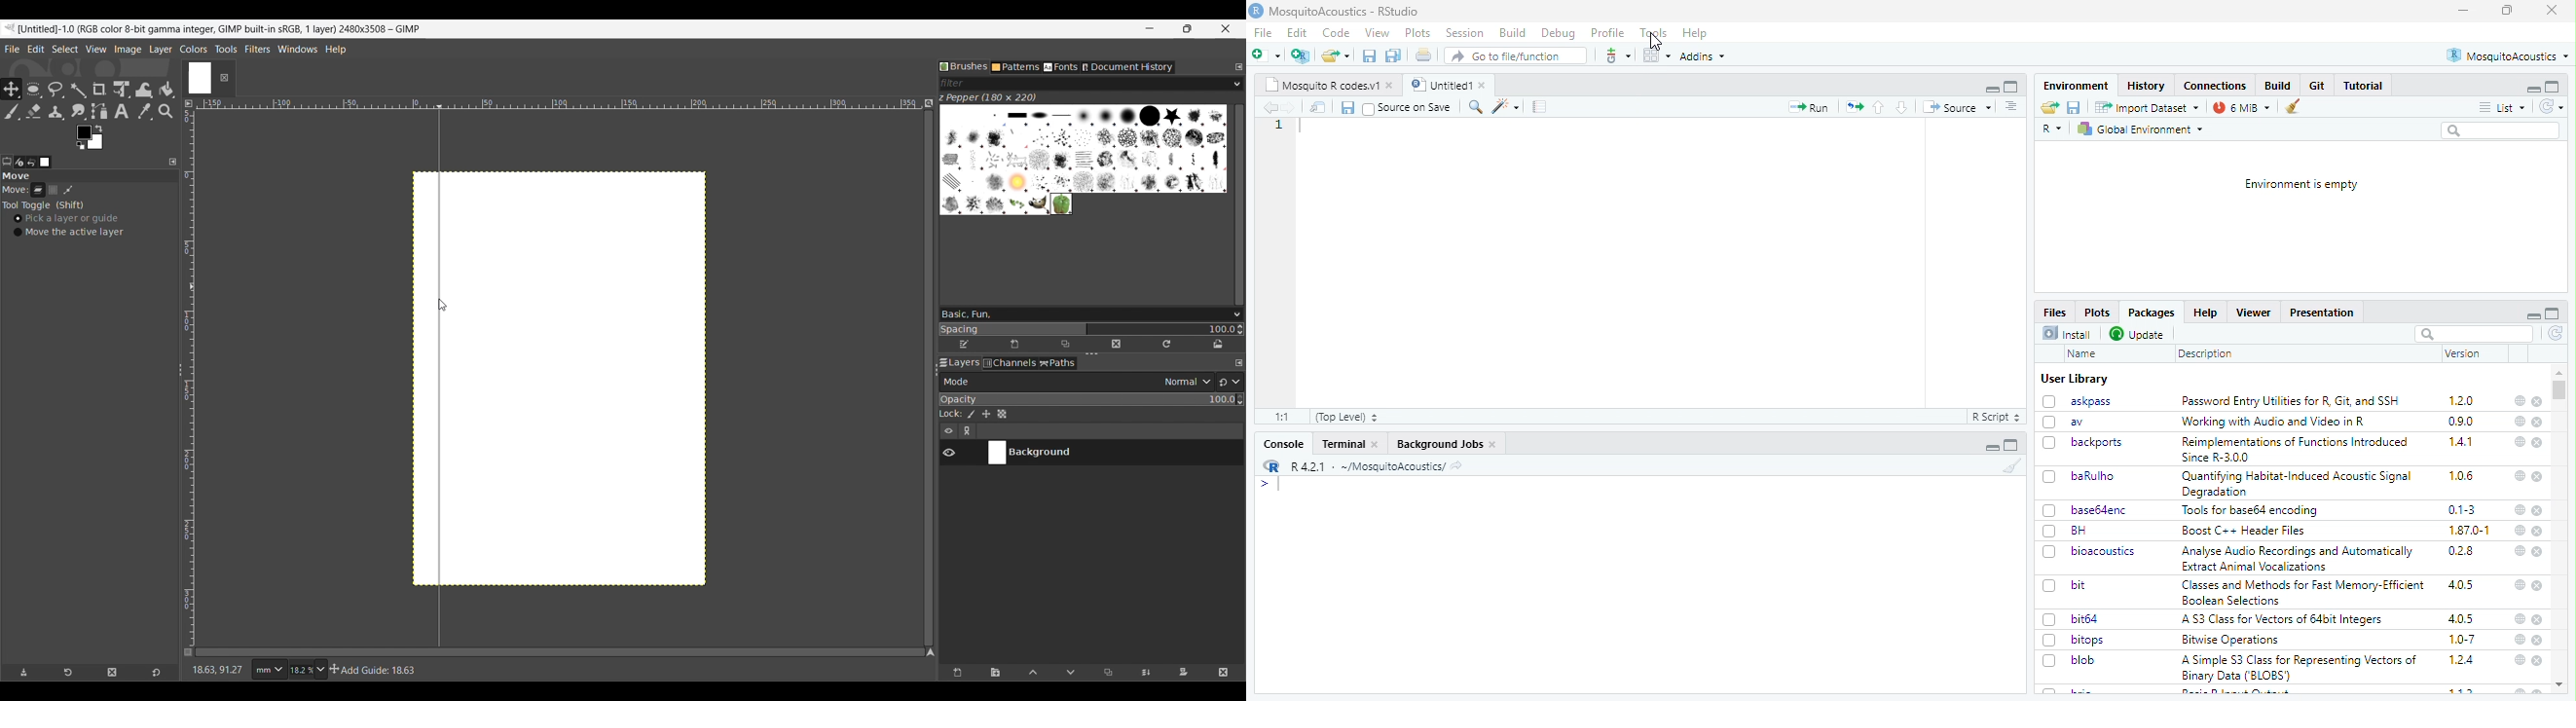  I want to click on (Top Level), so click(1347, 418).